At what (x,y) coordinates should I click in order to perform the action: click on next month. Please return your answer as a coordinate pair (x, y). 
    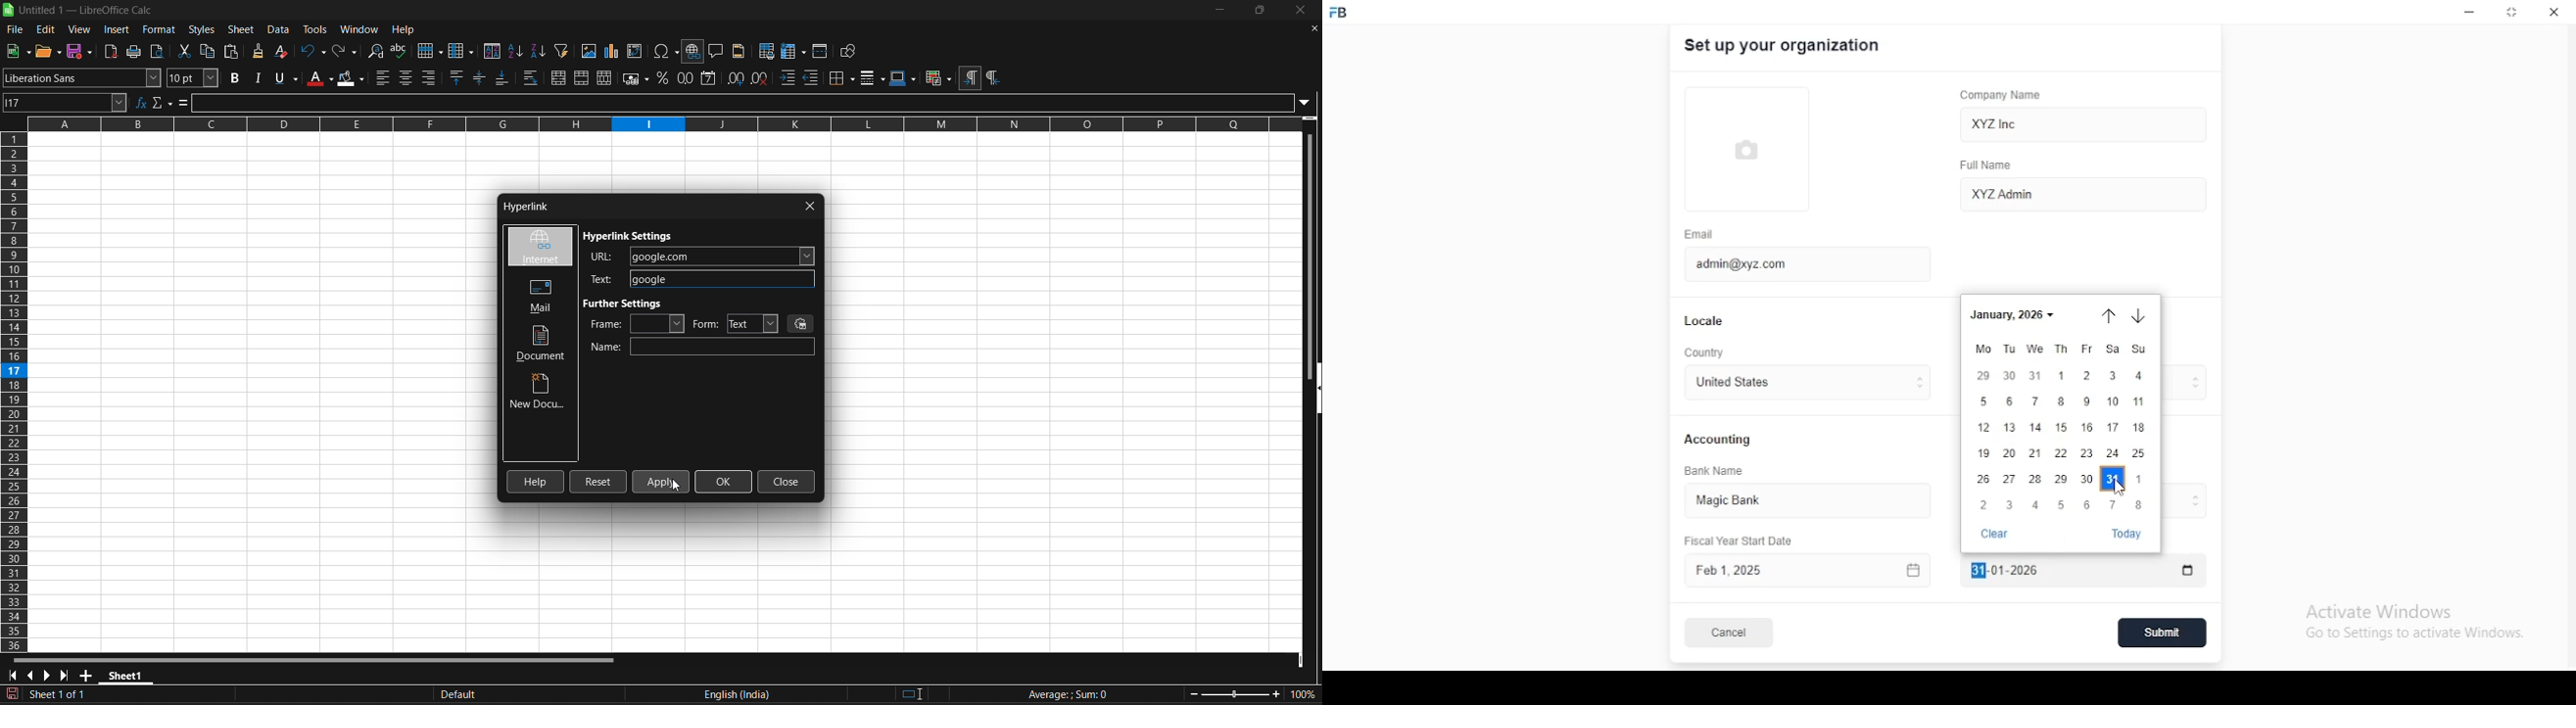
    Looking at the image, I should click on (2139, 318).